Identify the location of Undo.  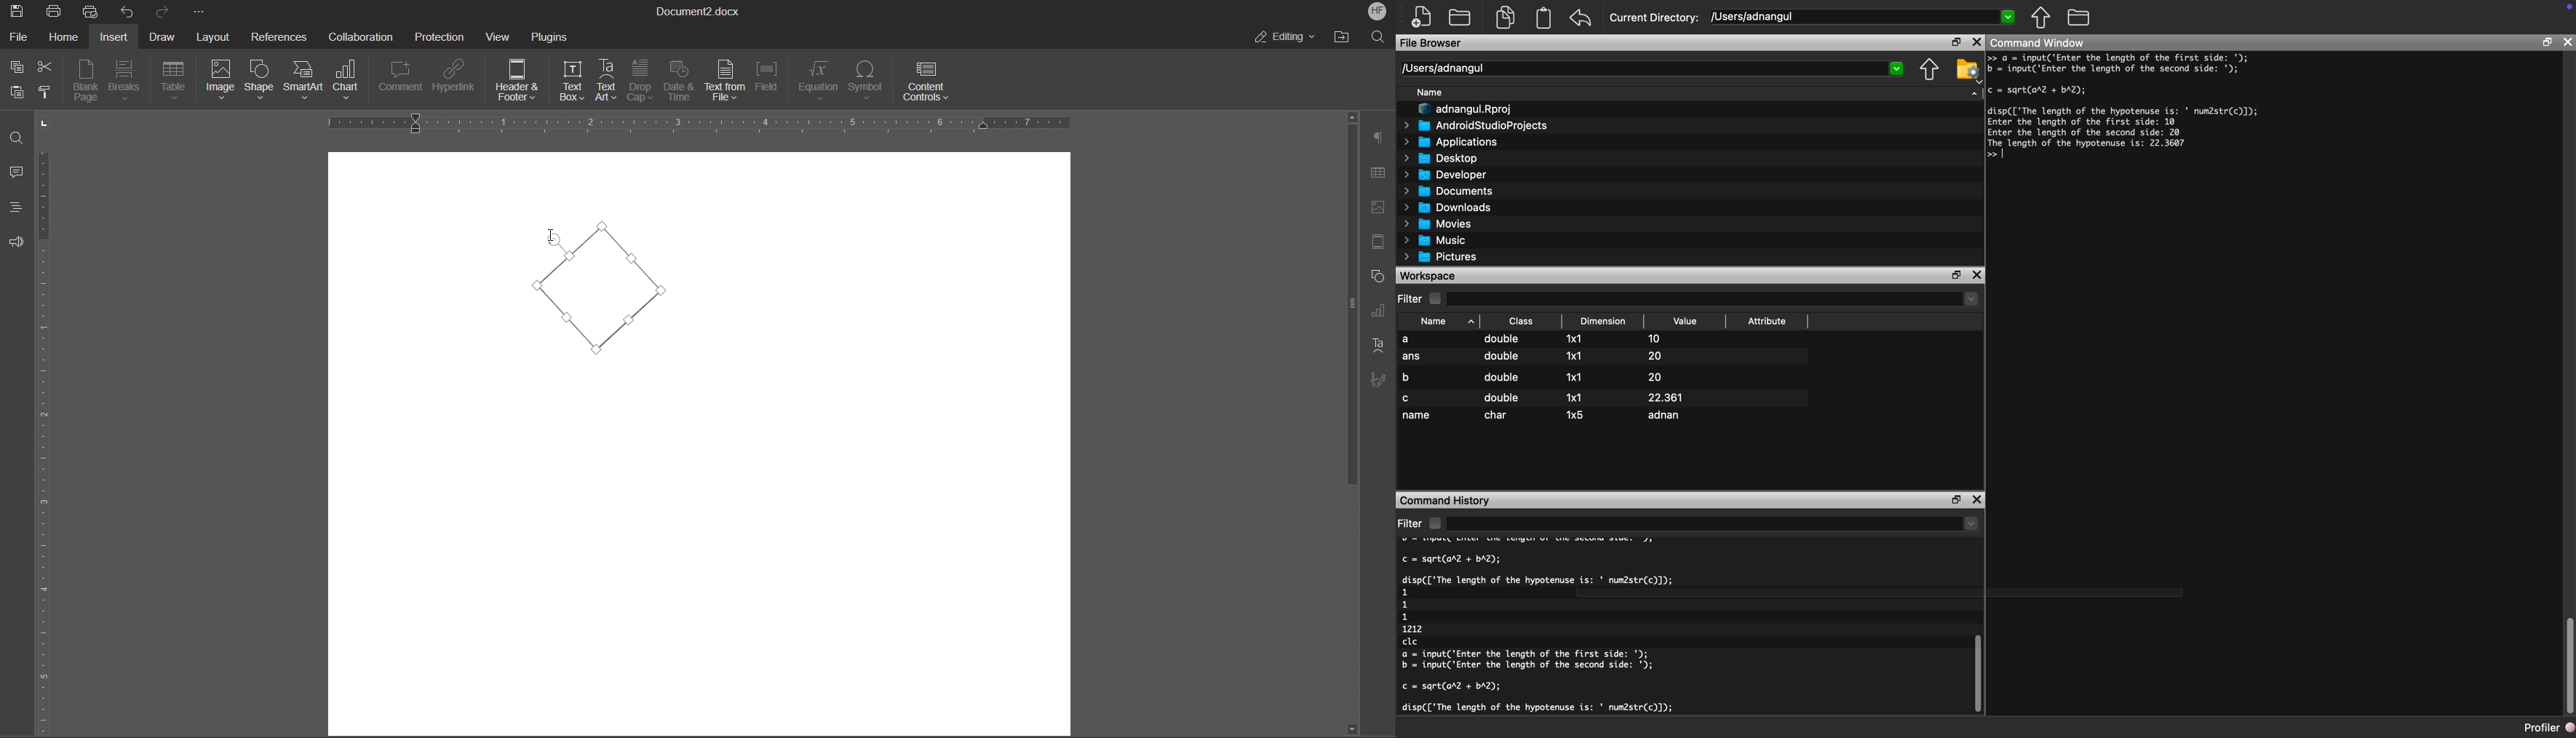
(125, 11).